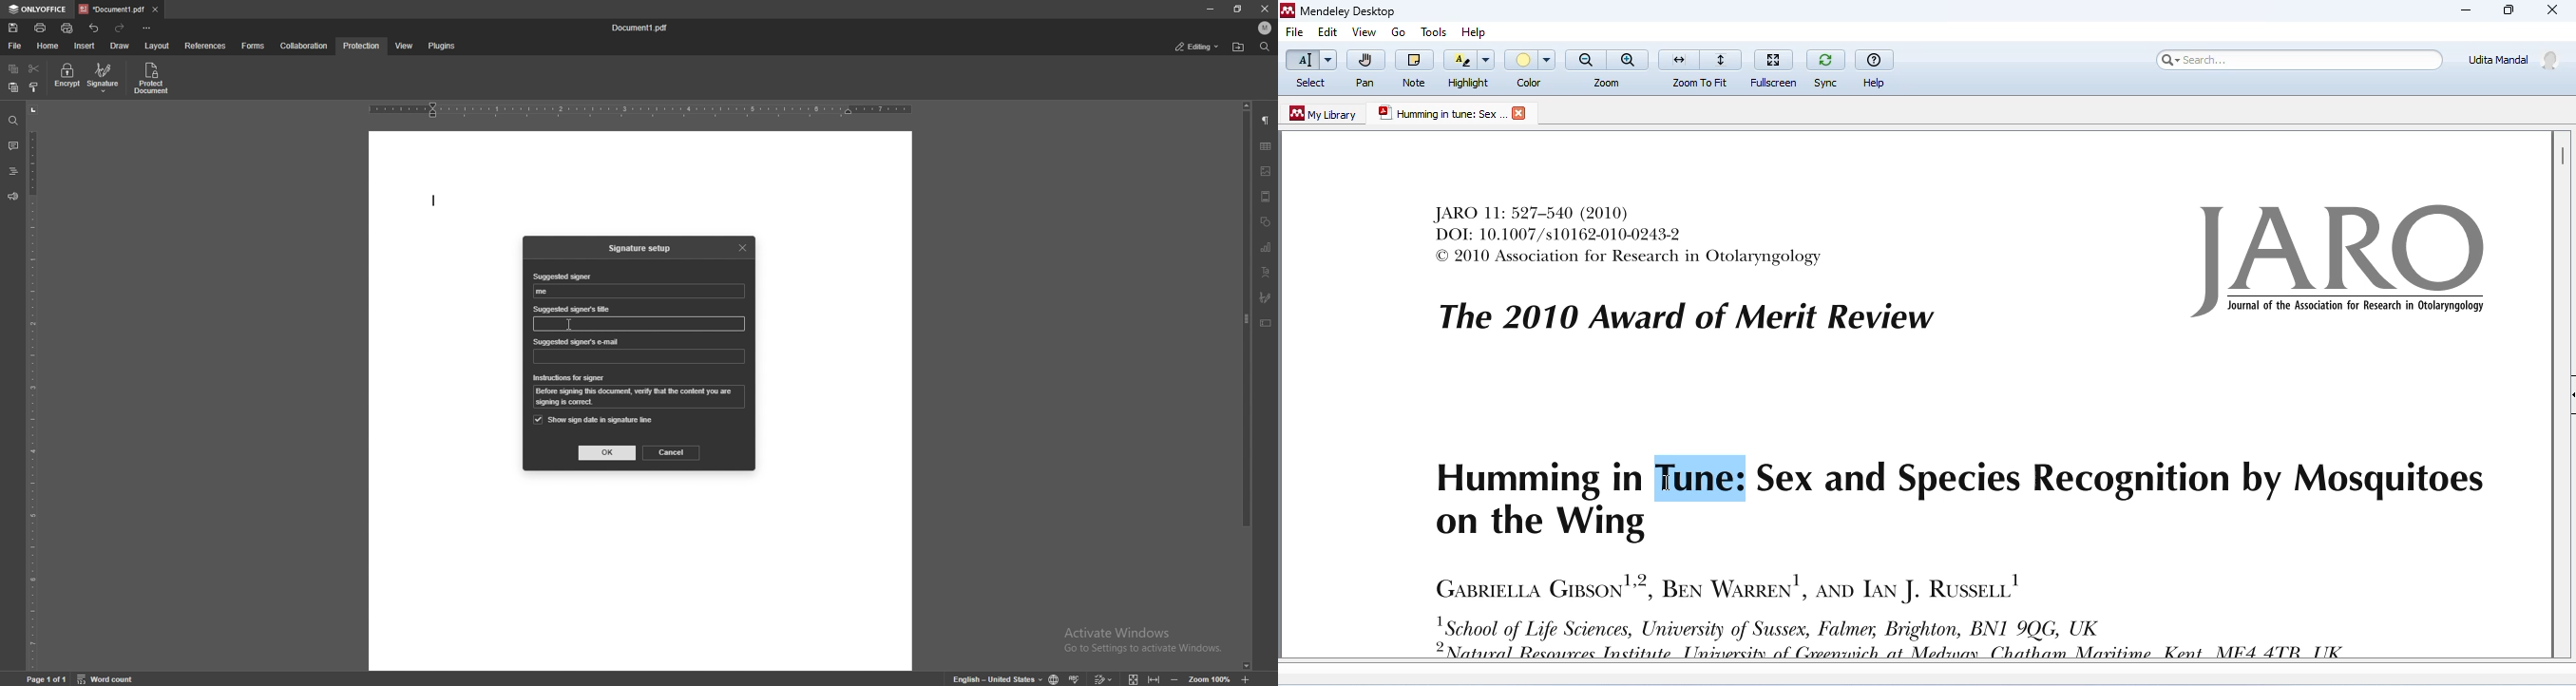 The image size is (2576, 700). What do you see at coordinates (436, 201) in the screenshot?
I see `typing start` at bounding box center [436, 201].